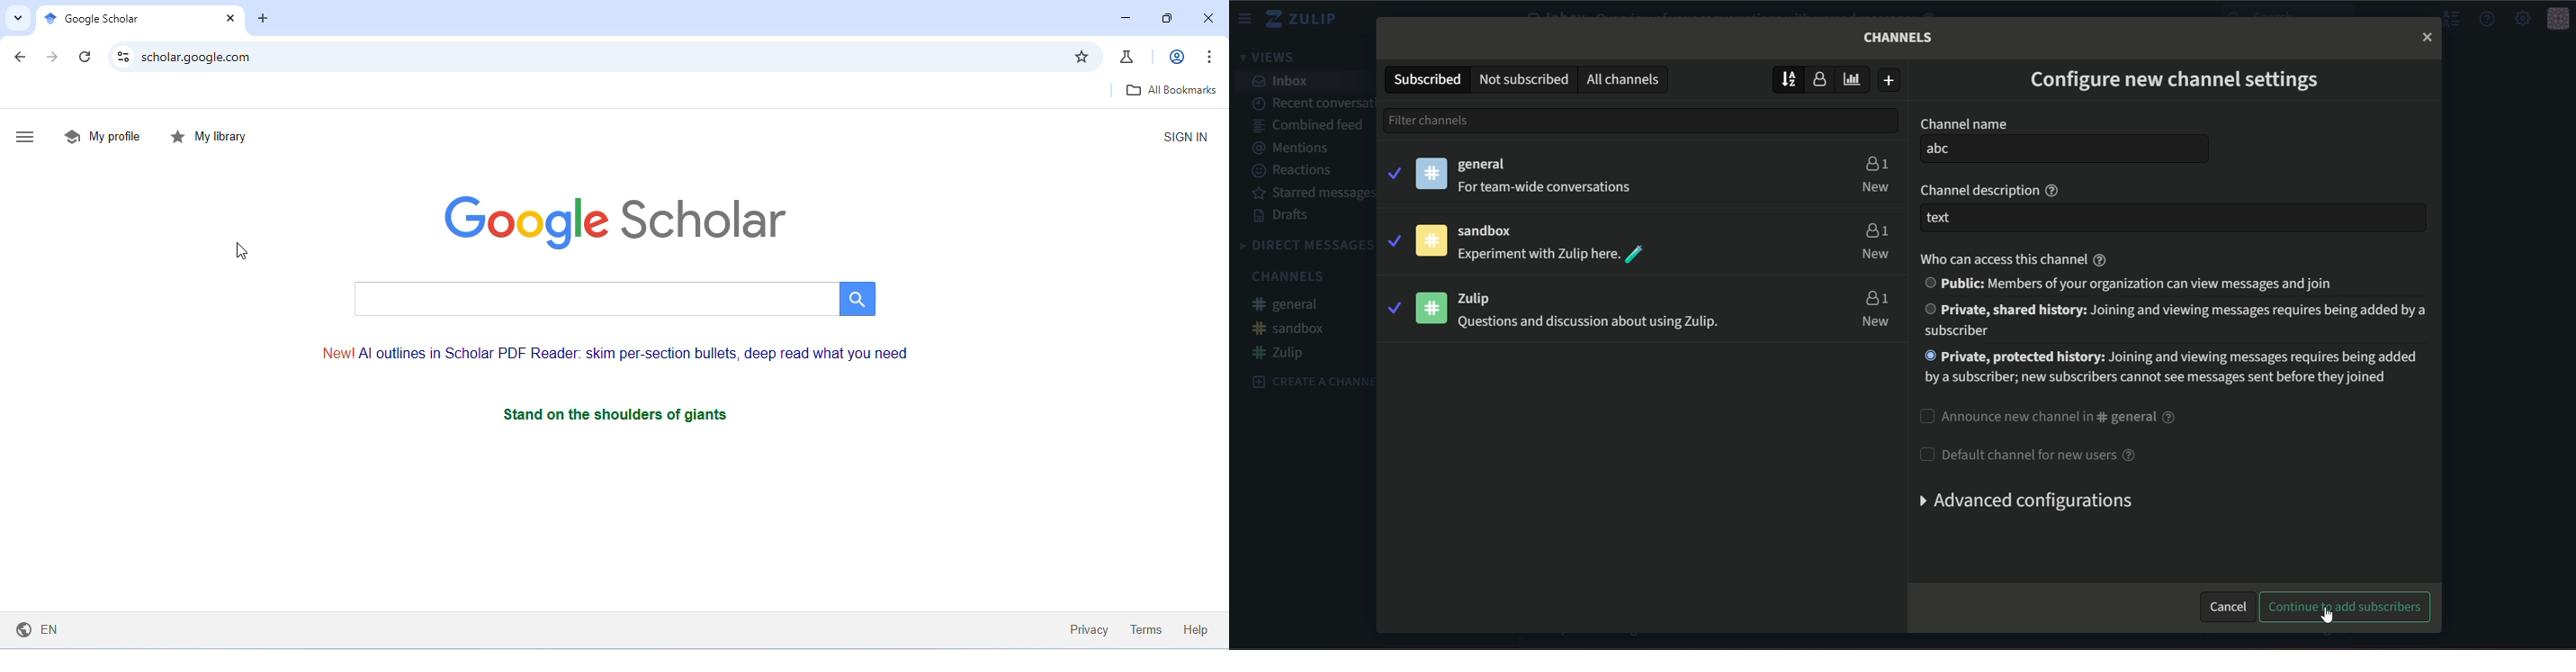 This screenshot has width=2576, height=672. What do you see at coordinates (1484, 298) in the screenshot?
I see `zulip` at bounding box center [1484, 298].